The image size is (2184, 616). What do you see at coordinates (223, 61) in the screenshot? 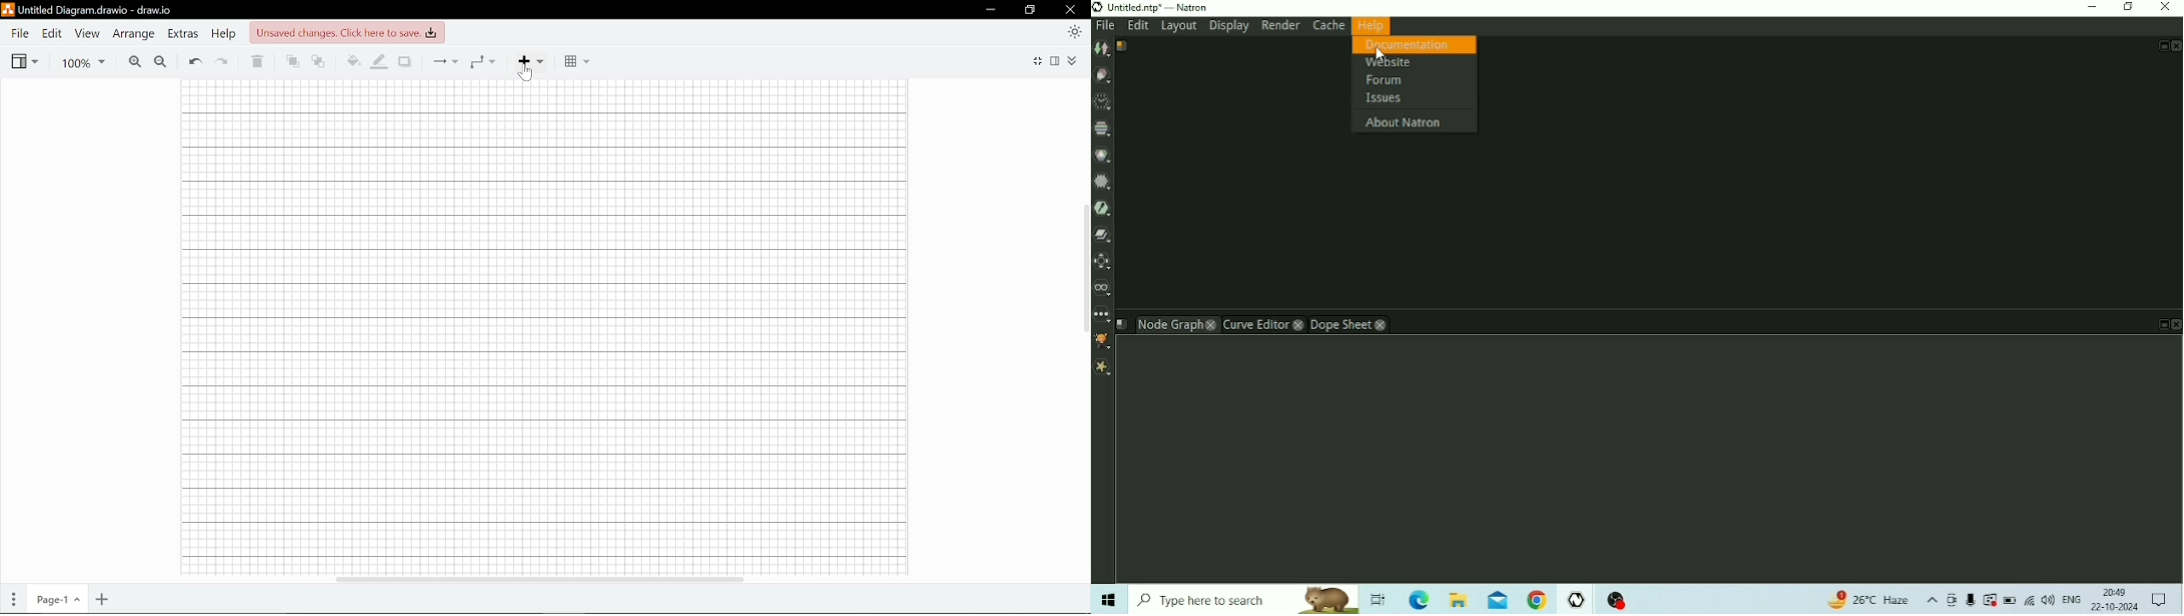
I see `Redo` at bounding box center [223, 61].